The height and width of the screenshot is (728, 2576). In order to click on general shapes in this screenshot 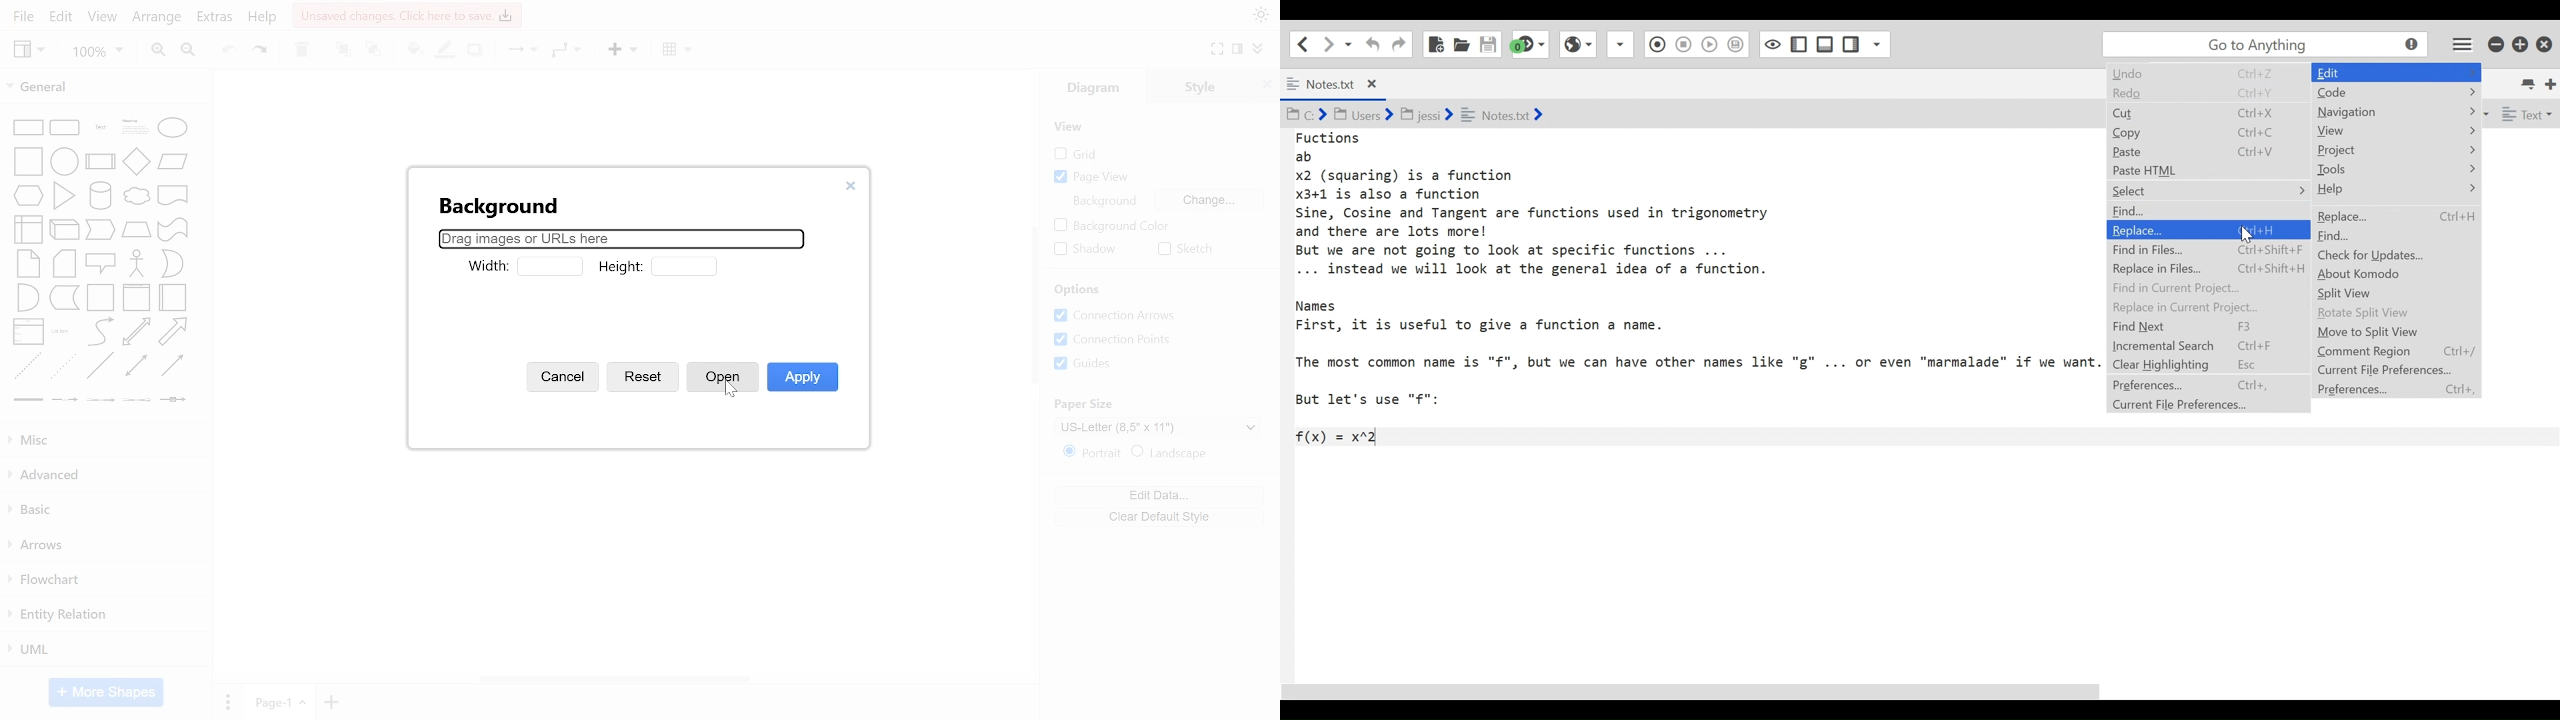, I will do `click(173, 400)`.